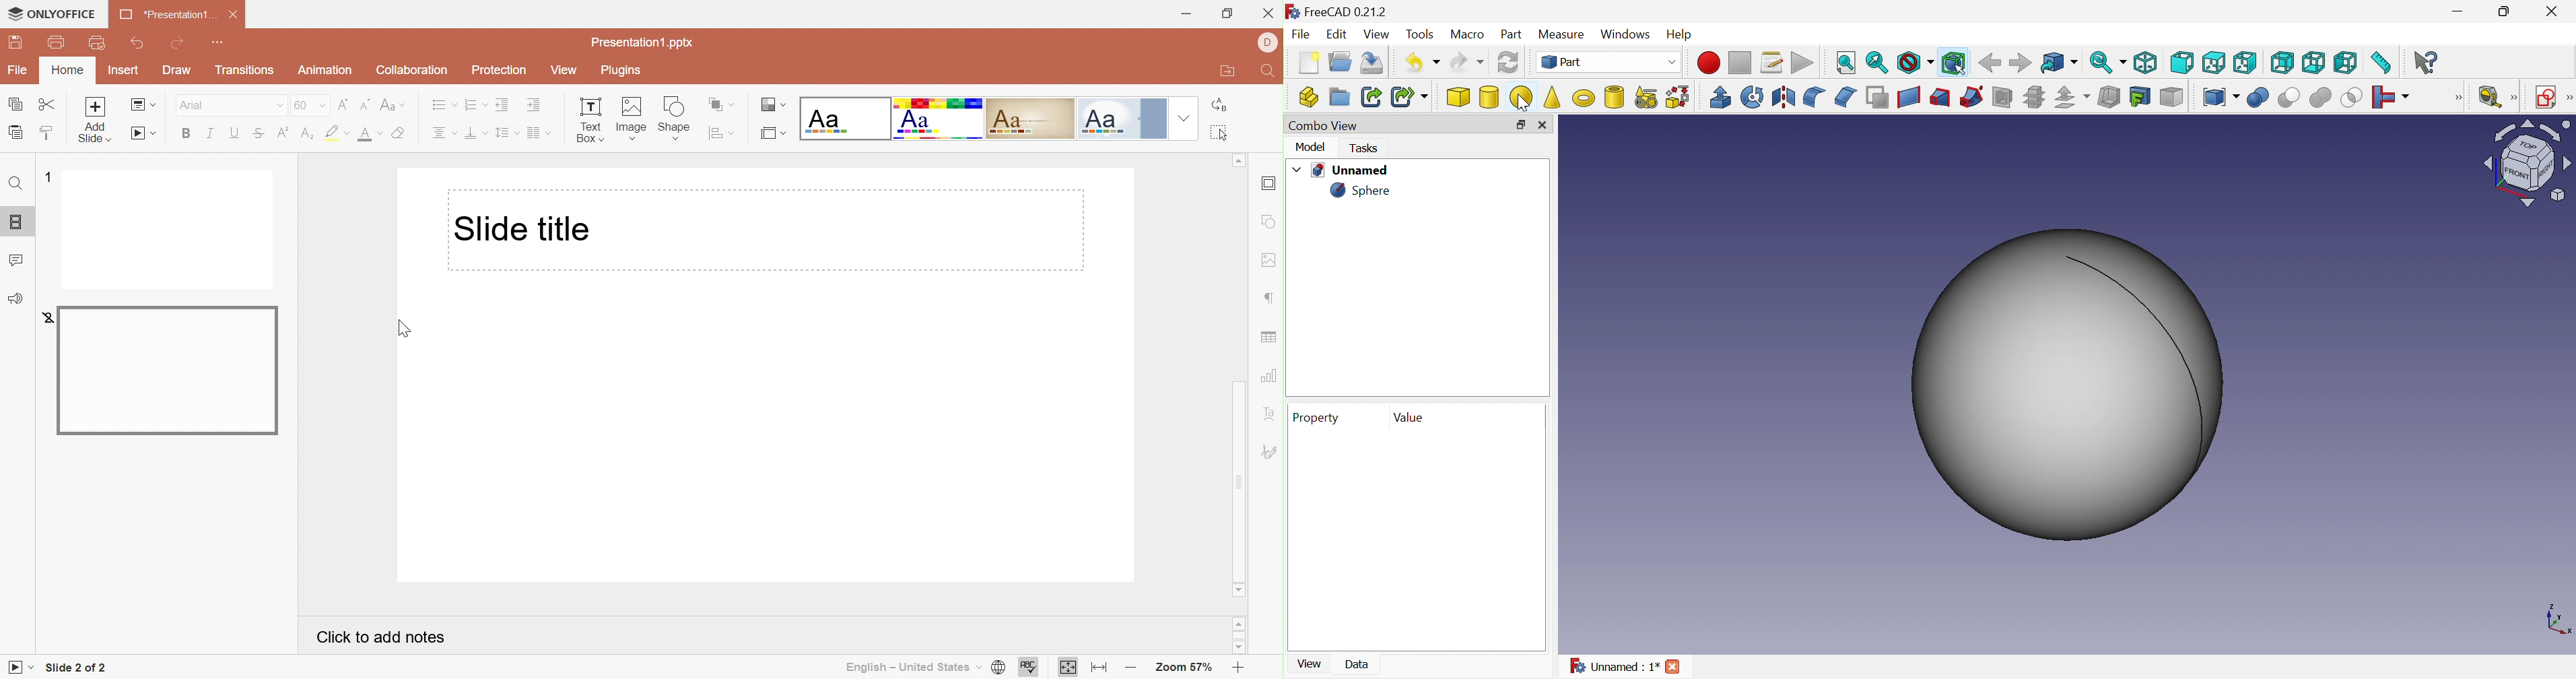 The image size is (2576, 700). I want to click on Decrement font size, so click(364, 103).